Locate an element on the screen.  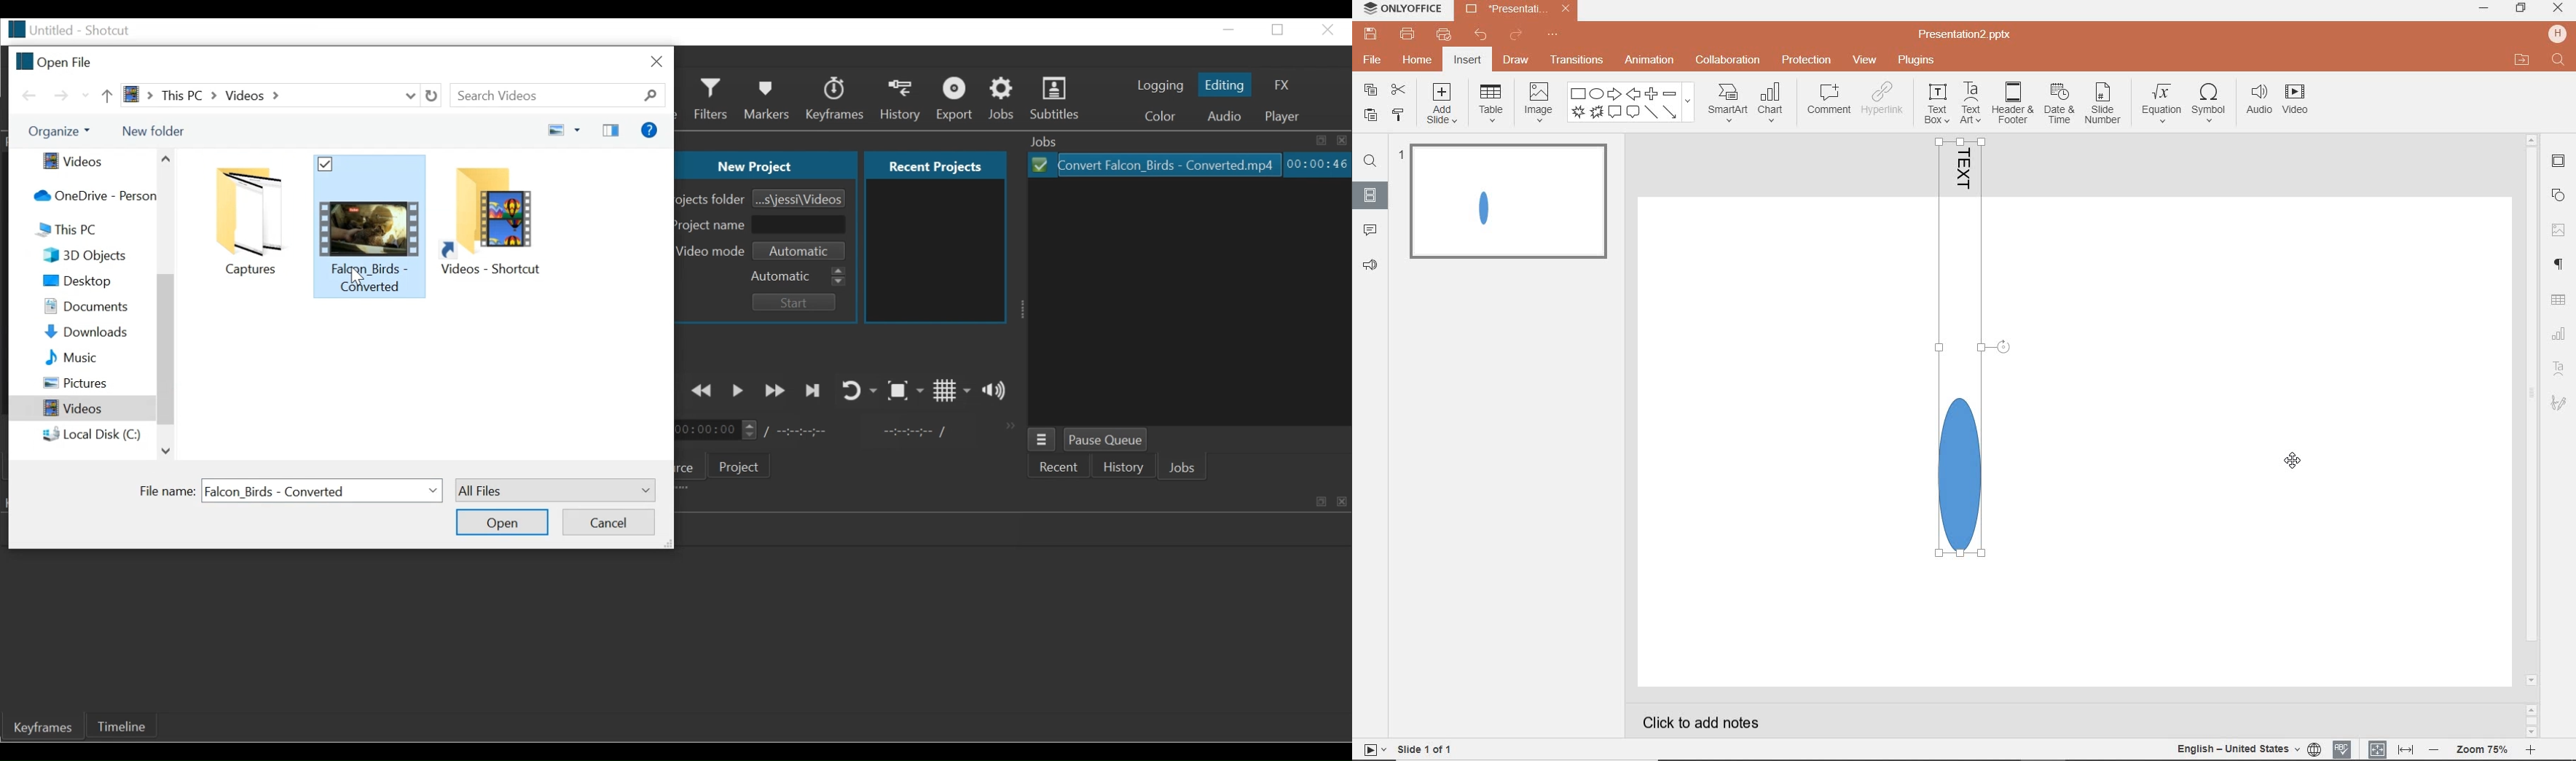
One Drive is located at coordinates (91, 194).